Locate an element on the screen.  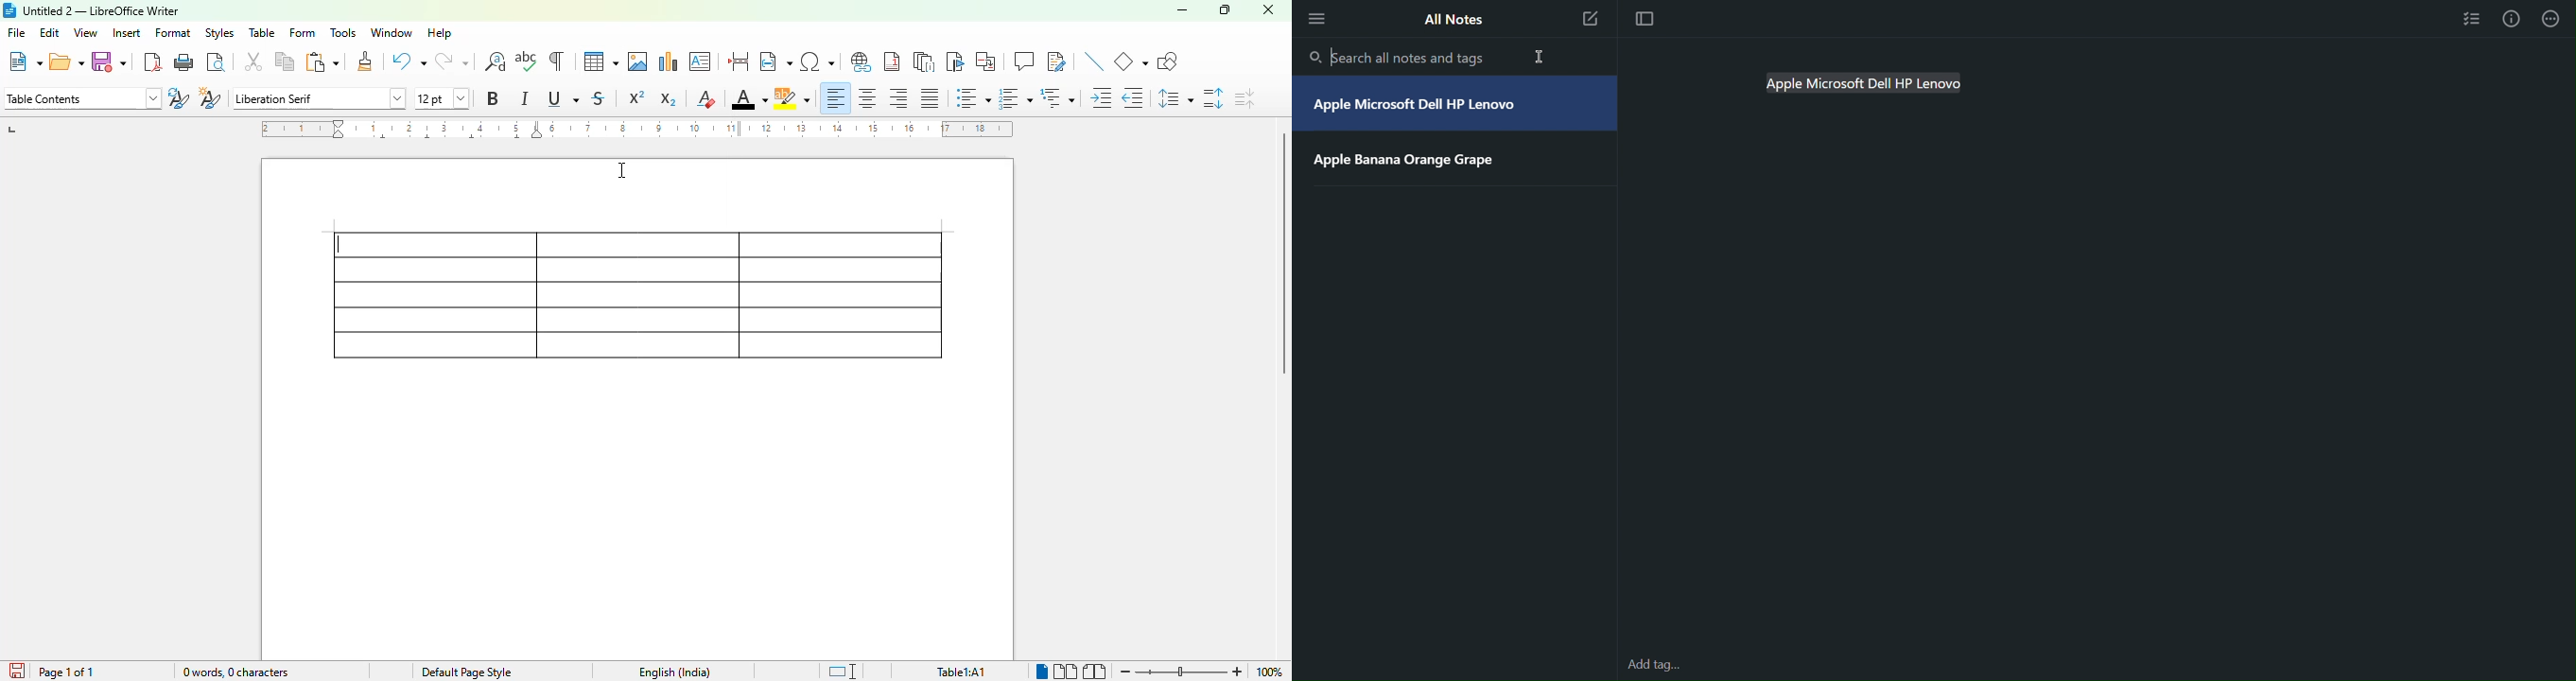
minimize is located at coordinates (1183, 10).